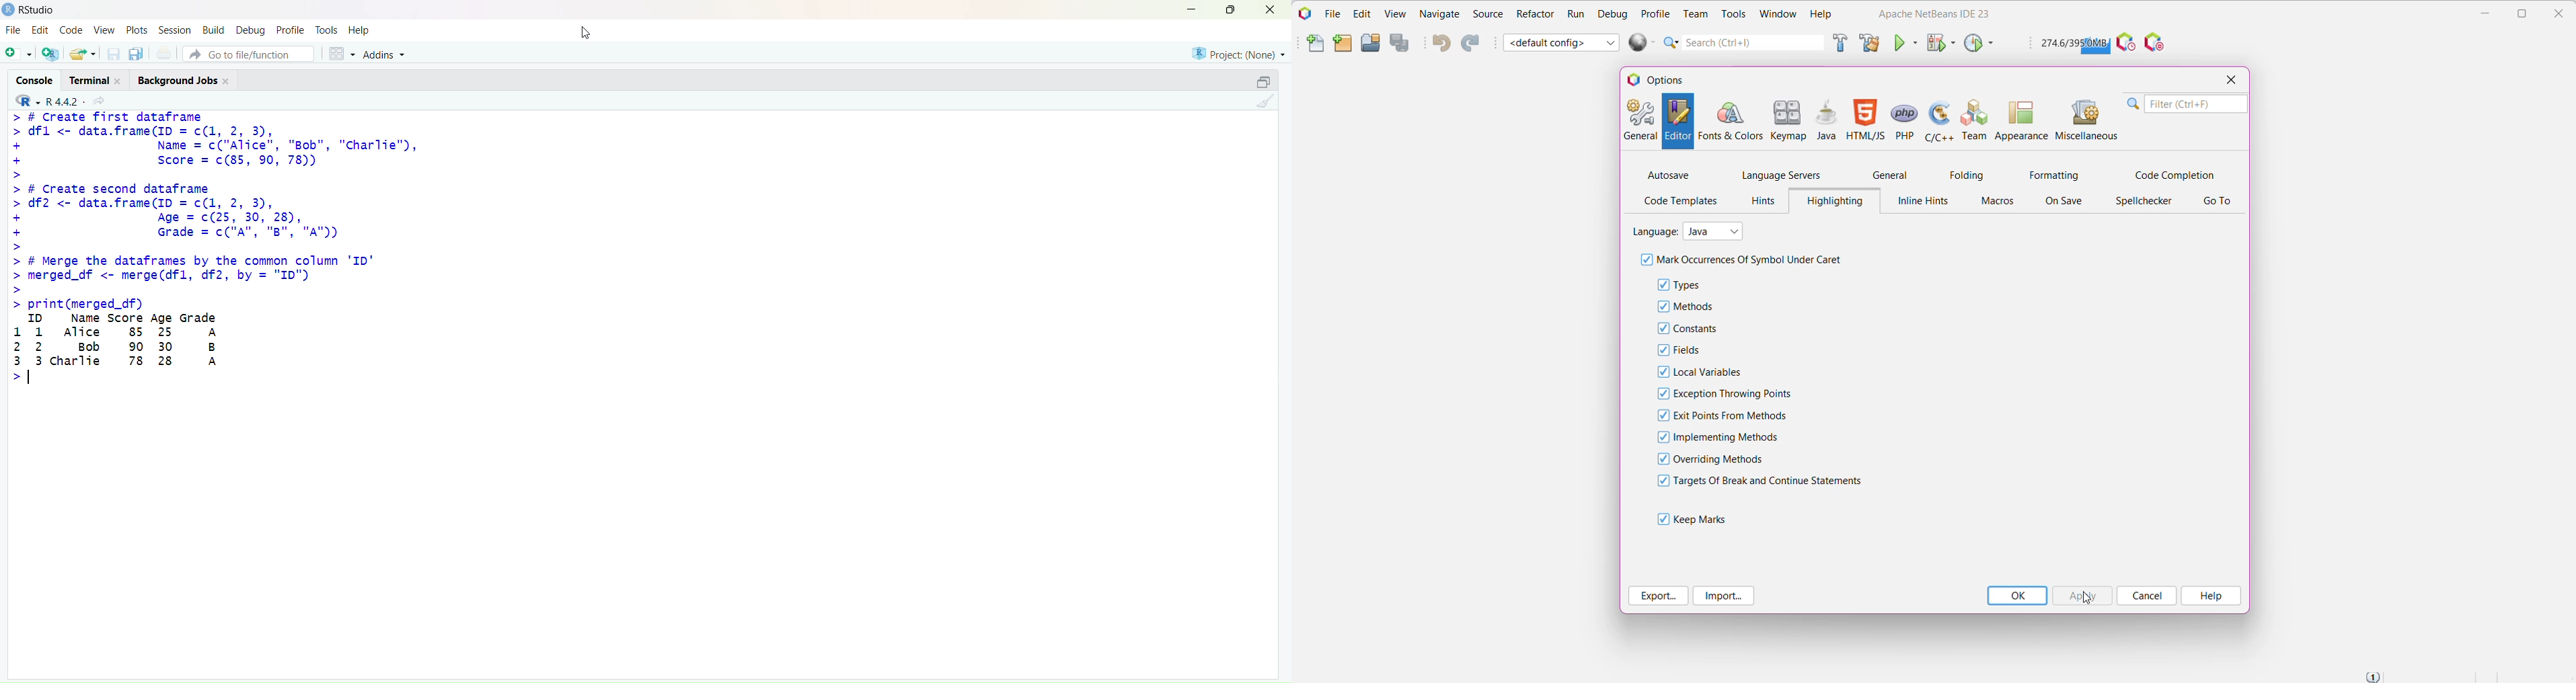 The image size is (2576, 700). Describe the element at coordinates (1487, 15) in the screenshot. I see `Source` at that location.